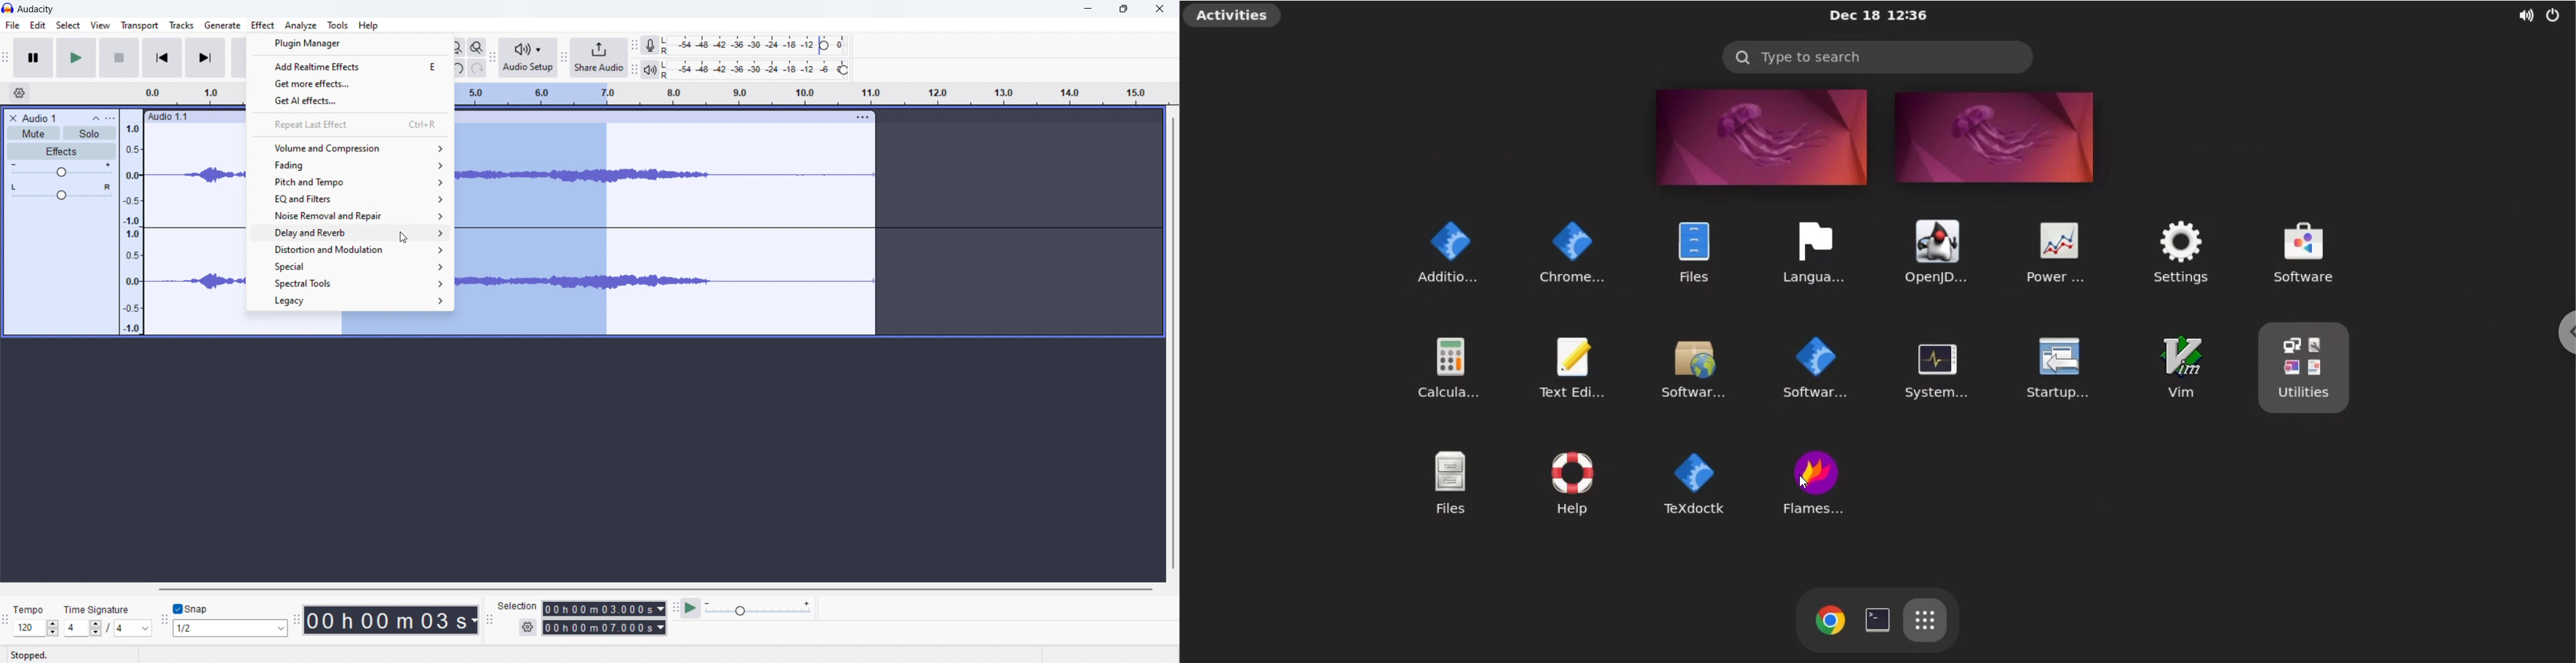 Image resolution: width=2576 pixels, height=672 pixels. What do you see at coordinates (1160, 9) in the screenshot?
I see `close` at bounding box center [1160, 9].